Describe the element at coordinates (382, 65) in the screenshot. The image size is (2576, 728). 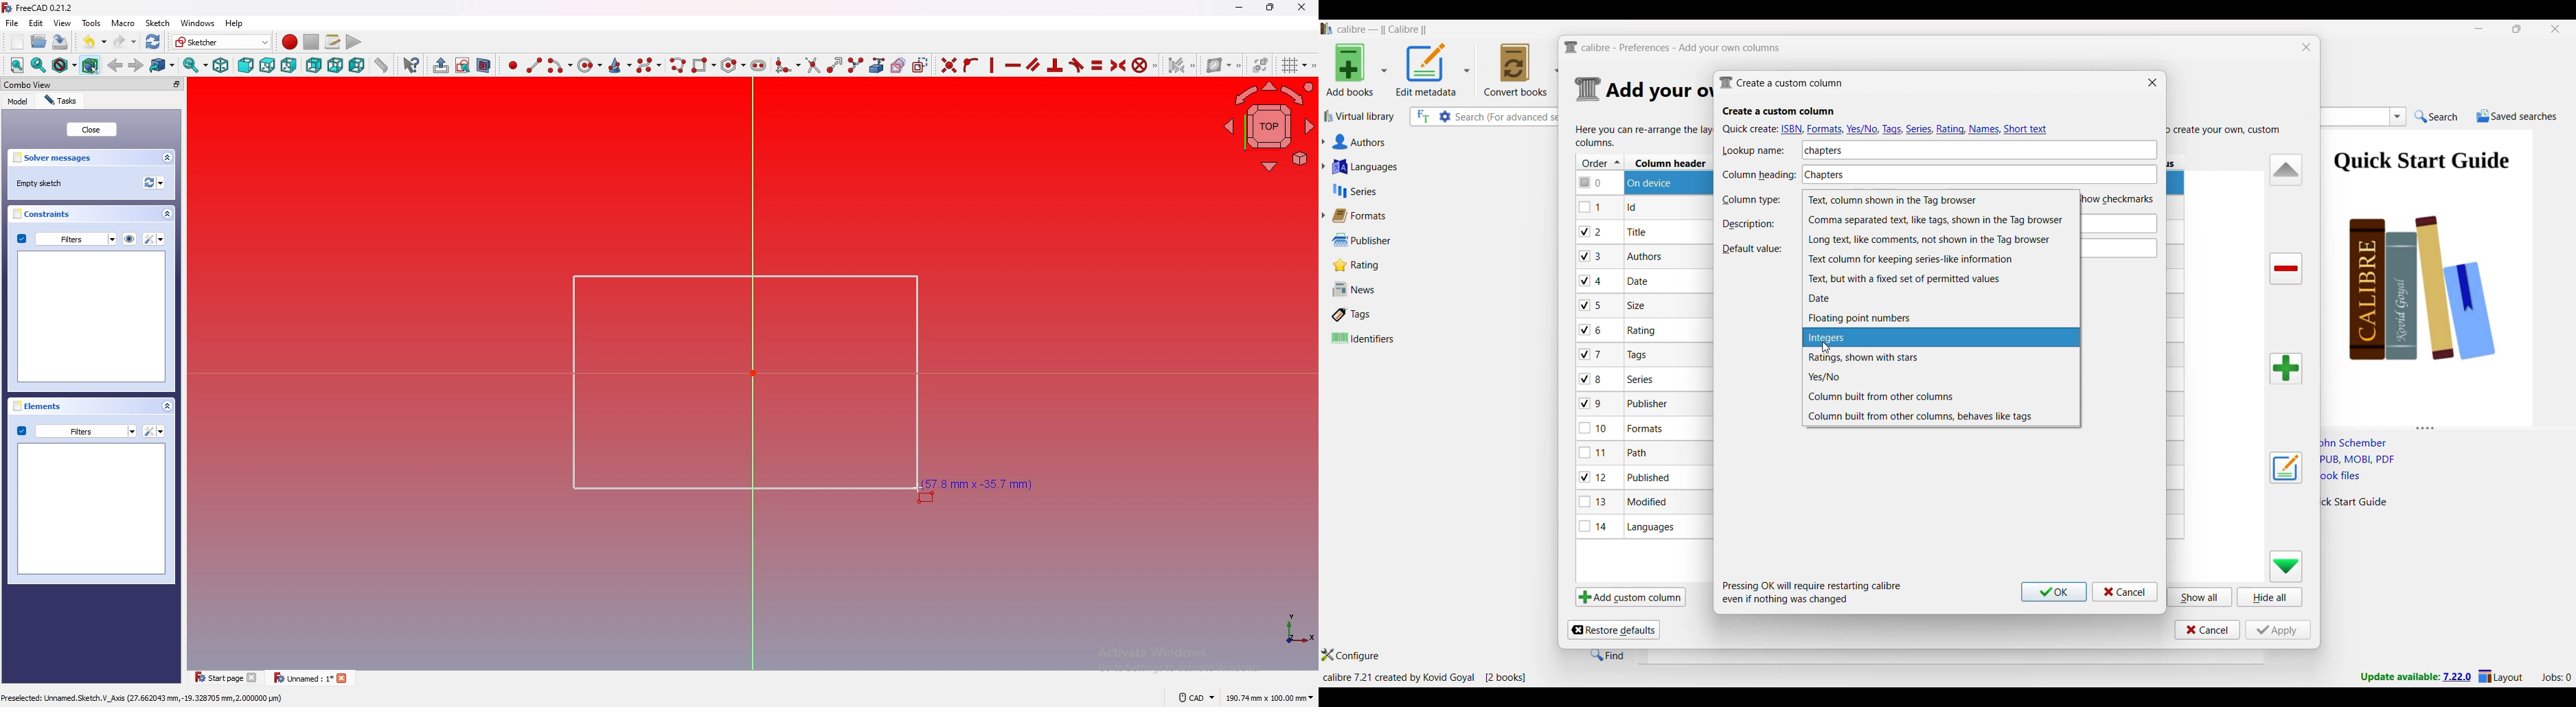
I see `measure distance` at that location.